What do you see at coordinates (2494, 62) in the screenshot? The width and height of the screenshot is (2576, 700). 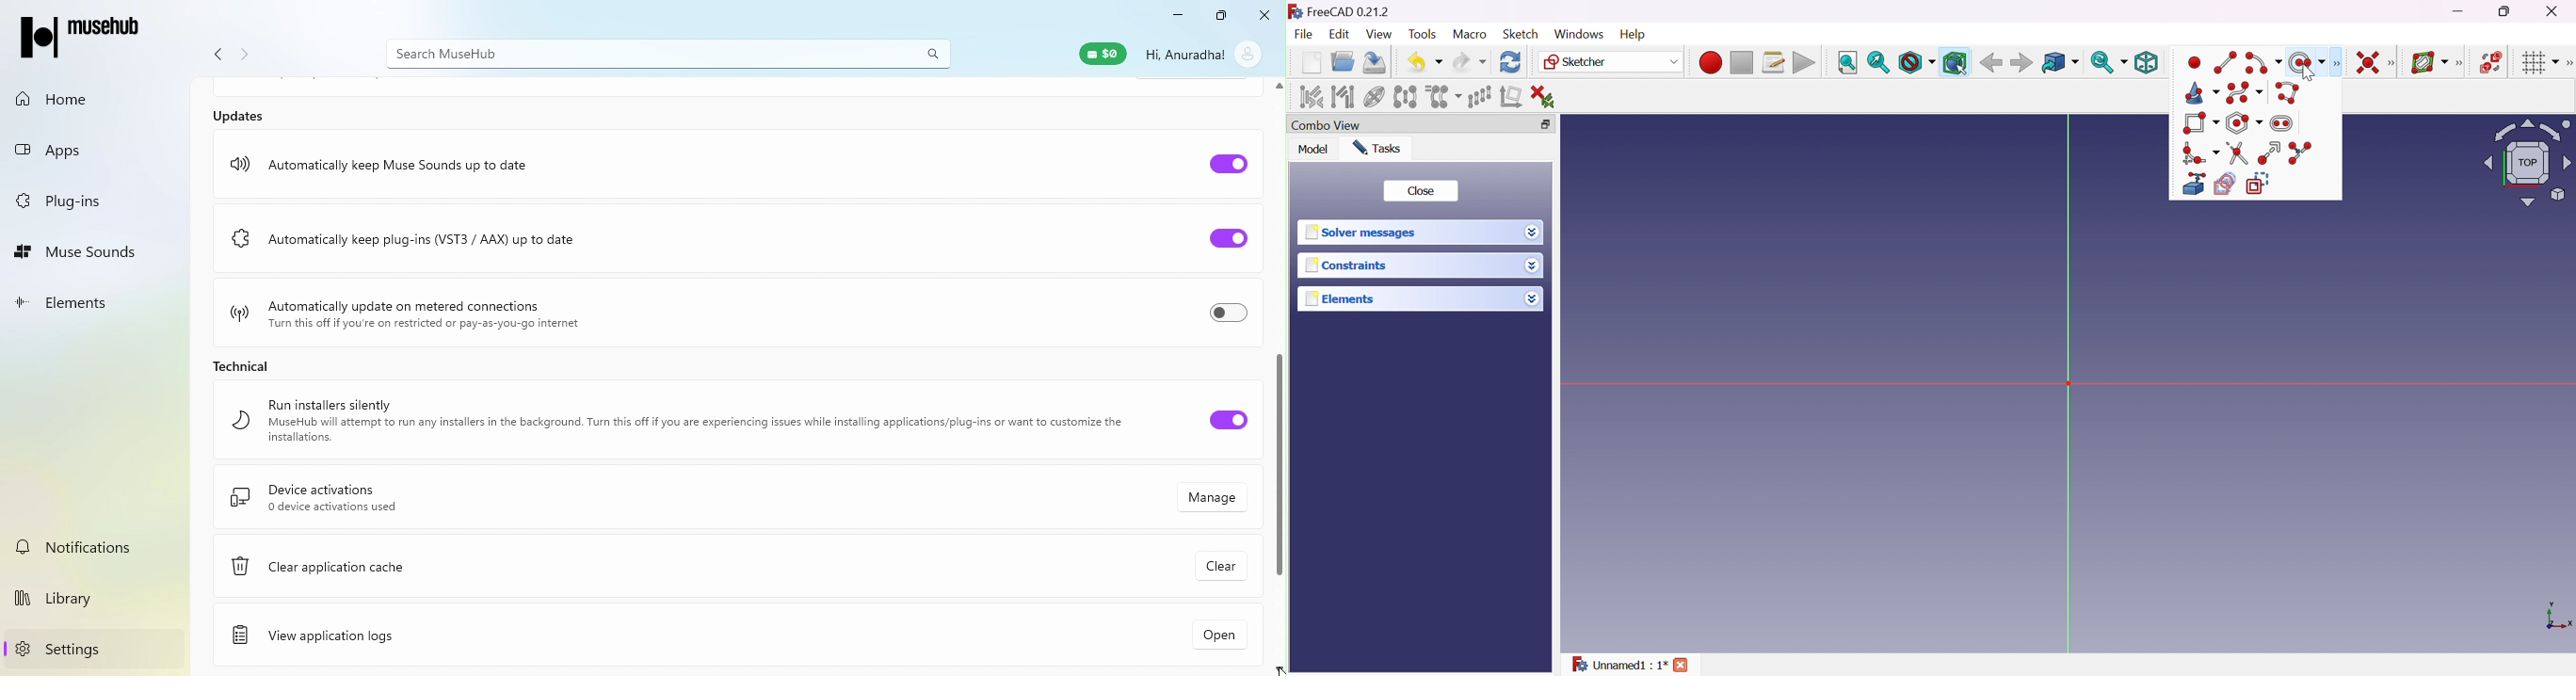 I see `Switch virtual space` at bounding box center [2494, 62].